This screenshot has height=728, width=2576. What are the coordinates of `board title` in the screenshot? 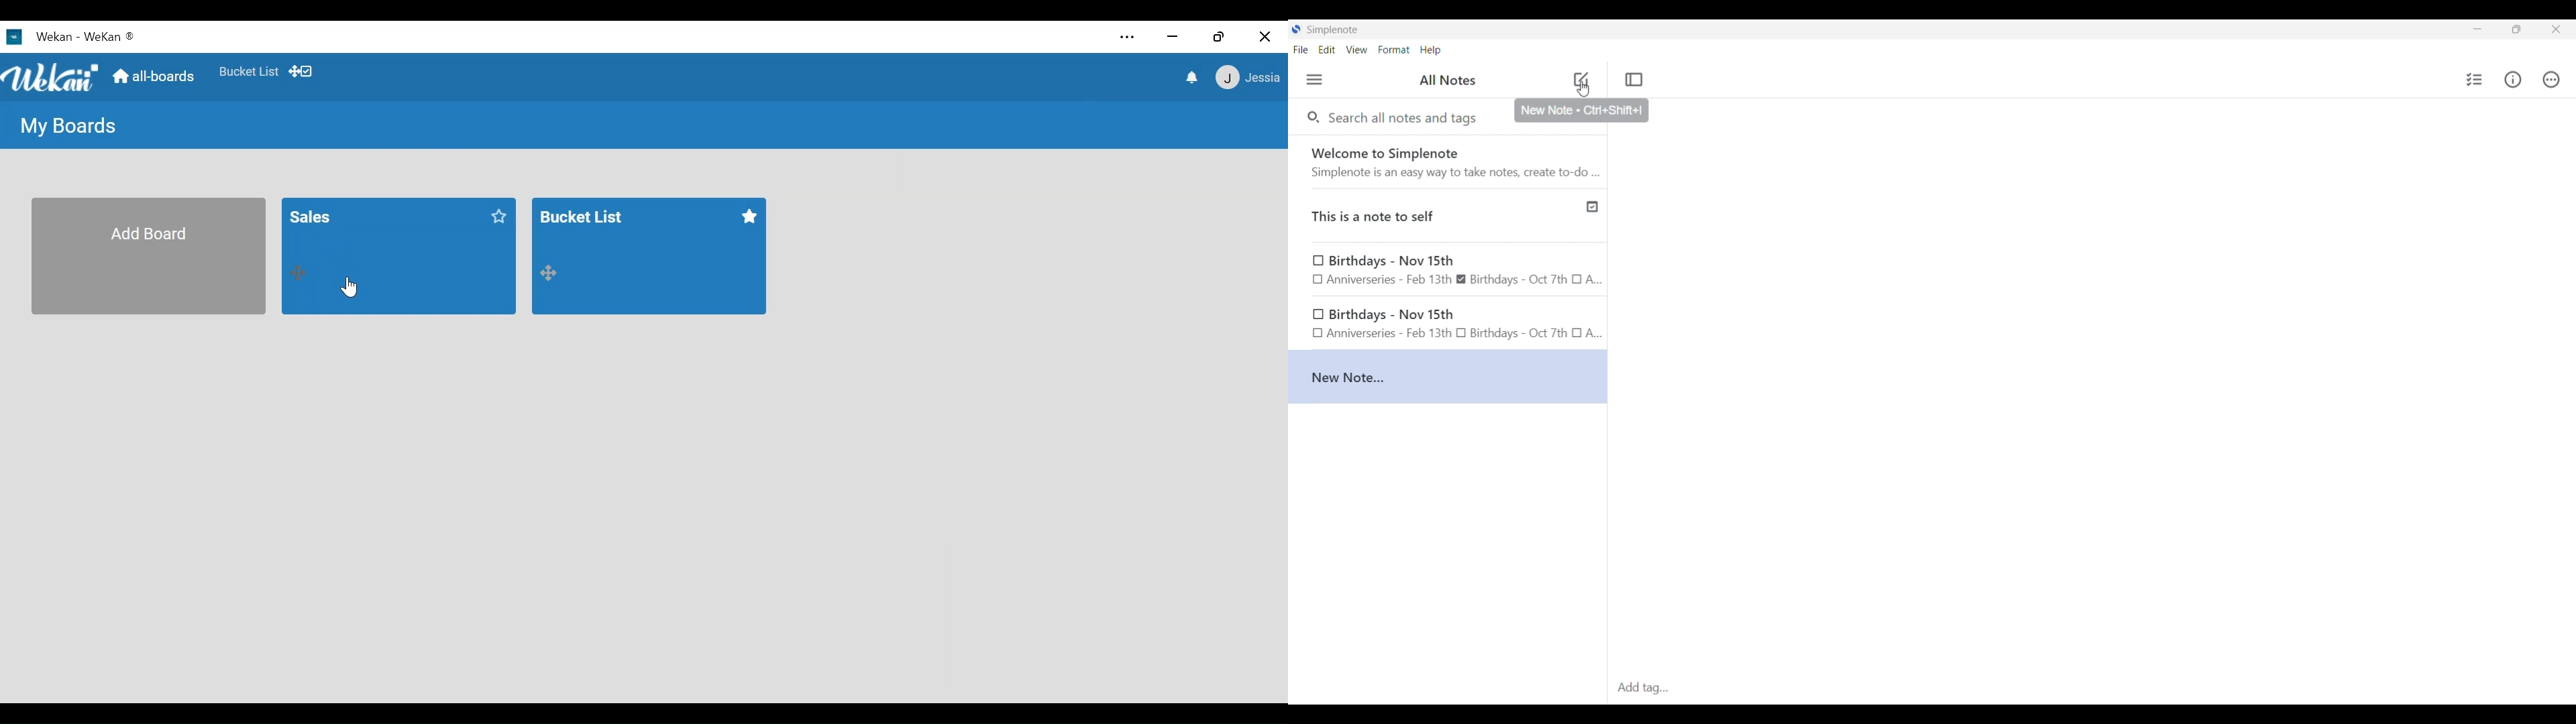 It's located at (348, 215).